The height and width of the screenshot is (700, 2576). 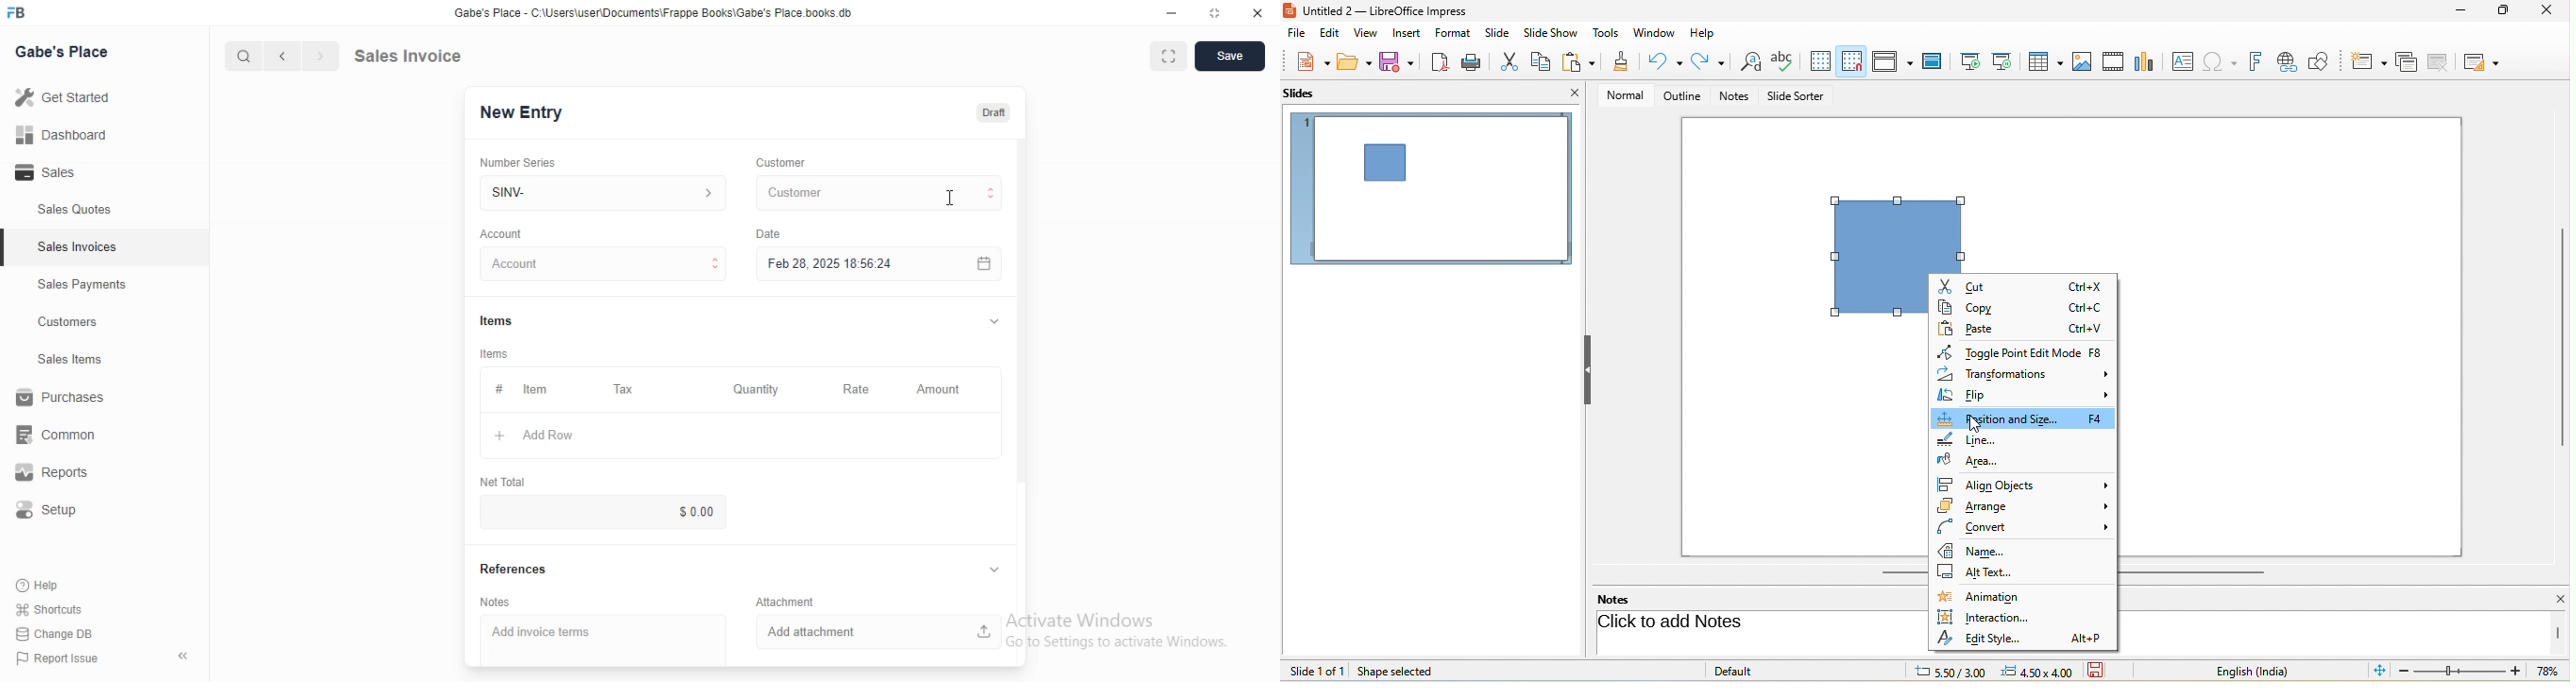 What do you see at coordinates (1257, 14) in the screenshot?
I see `close` at bounding box center [1257, 14].